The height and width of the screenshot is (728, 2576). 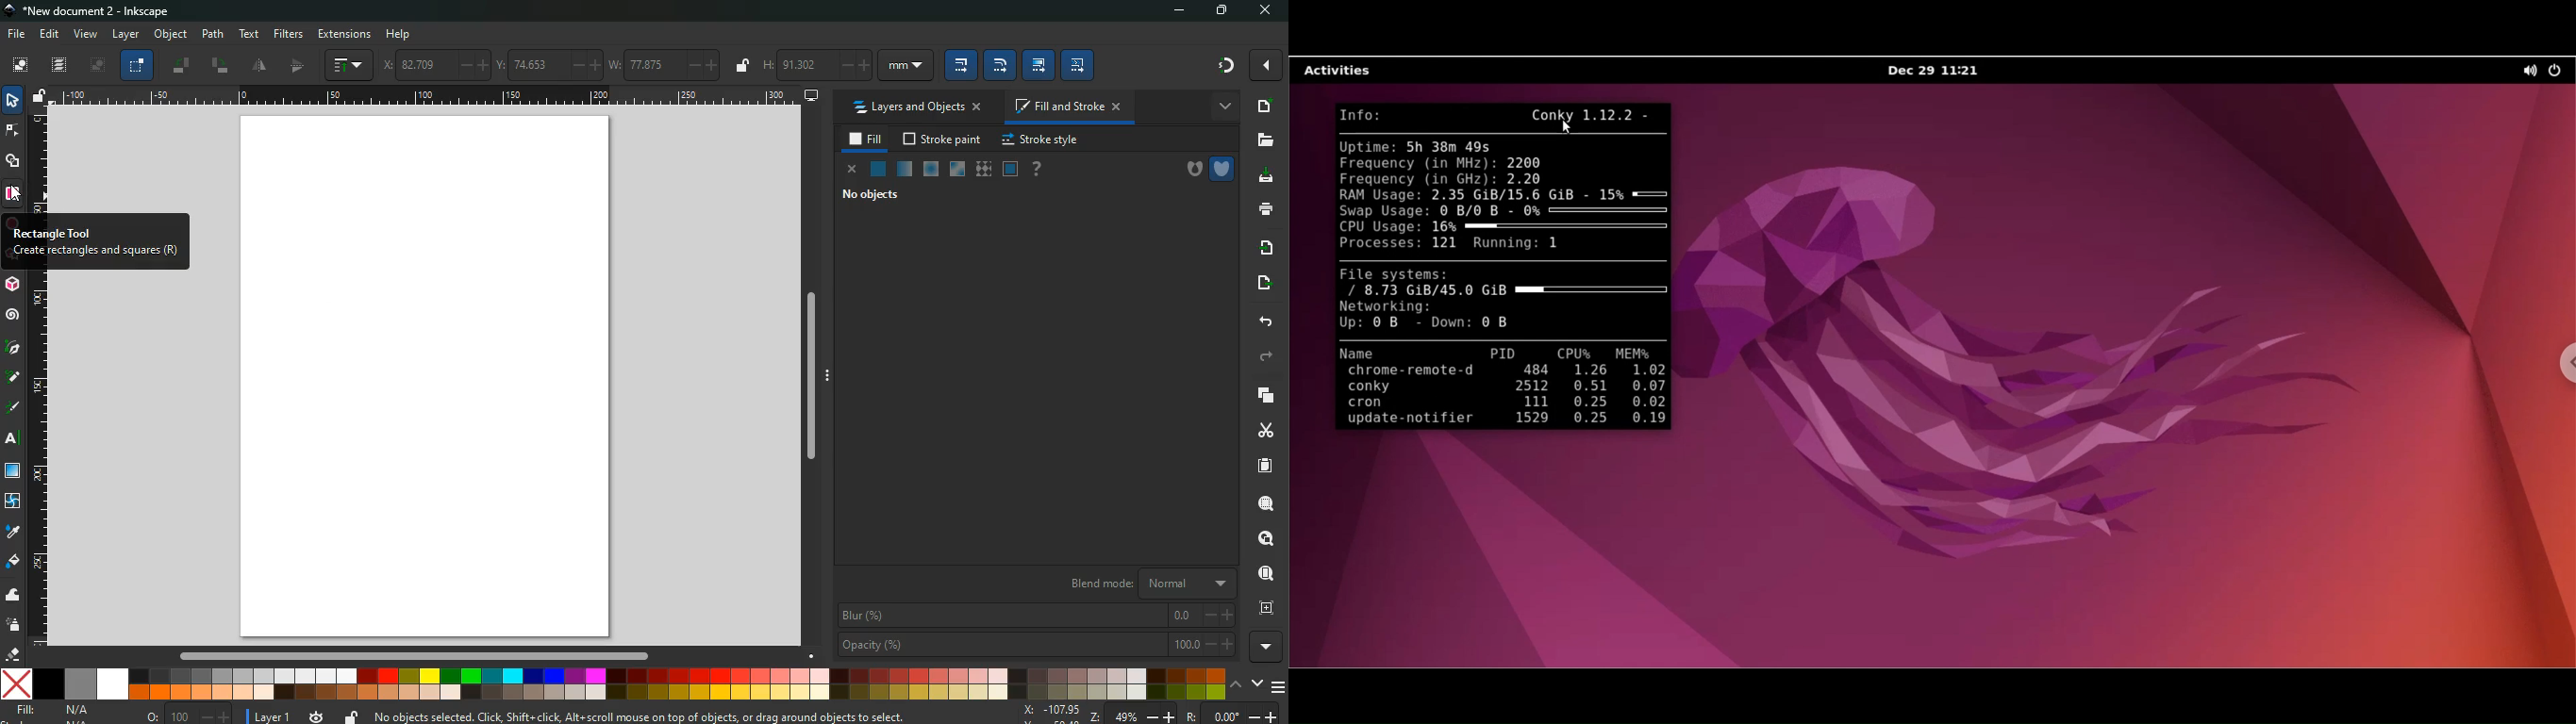 I want to click on spiral, so click(x=14, y=316).